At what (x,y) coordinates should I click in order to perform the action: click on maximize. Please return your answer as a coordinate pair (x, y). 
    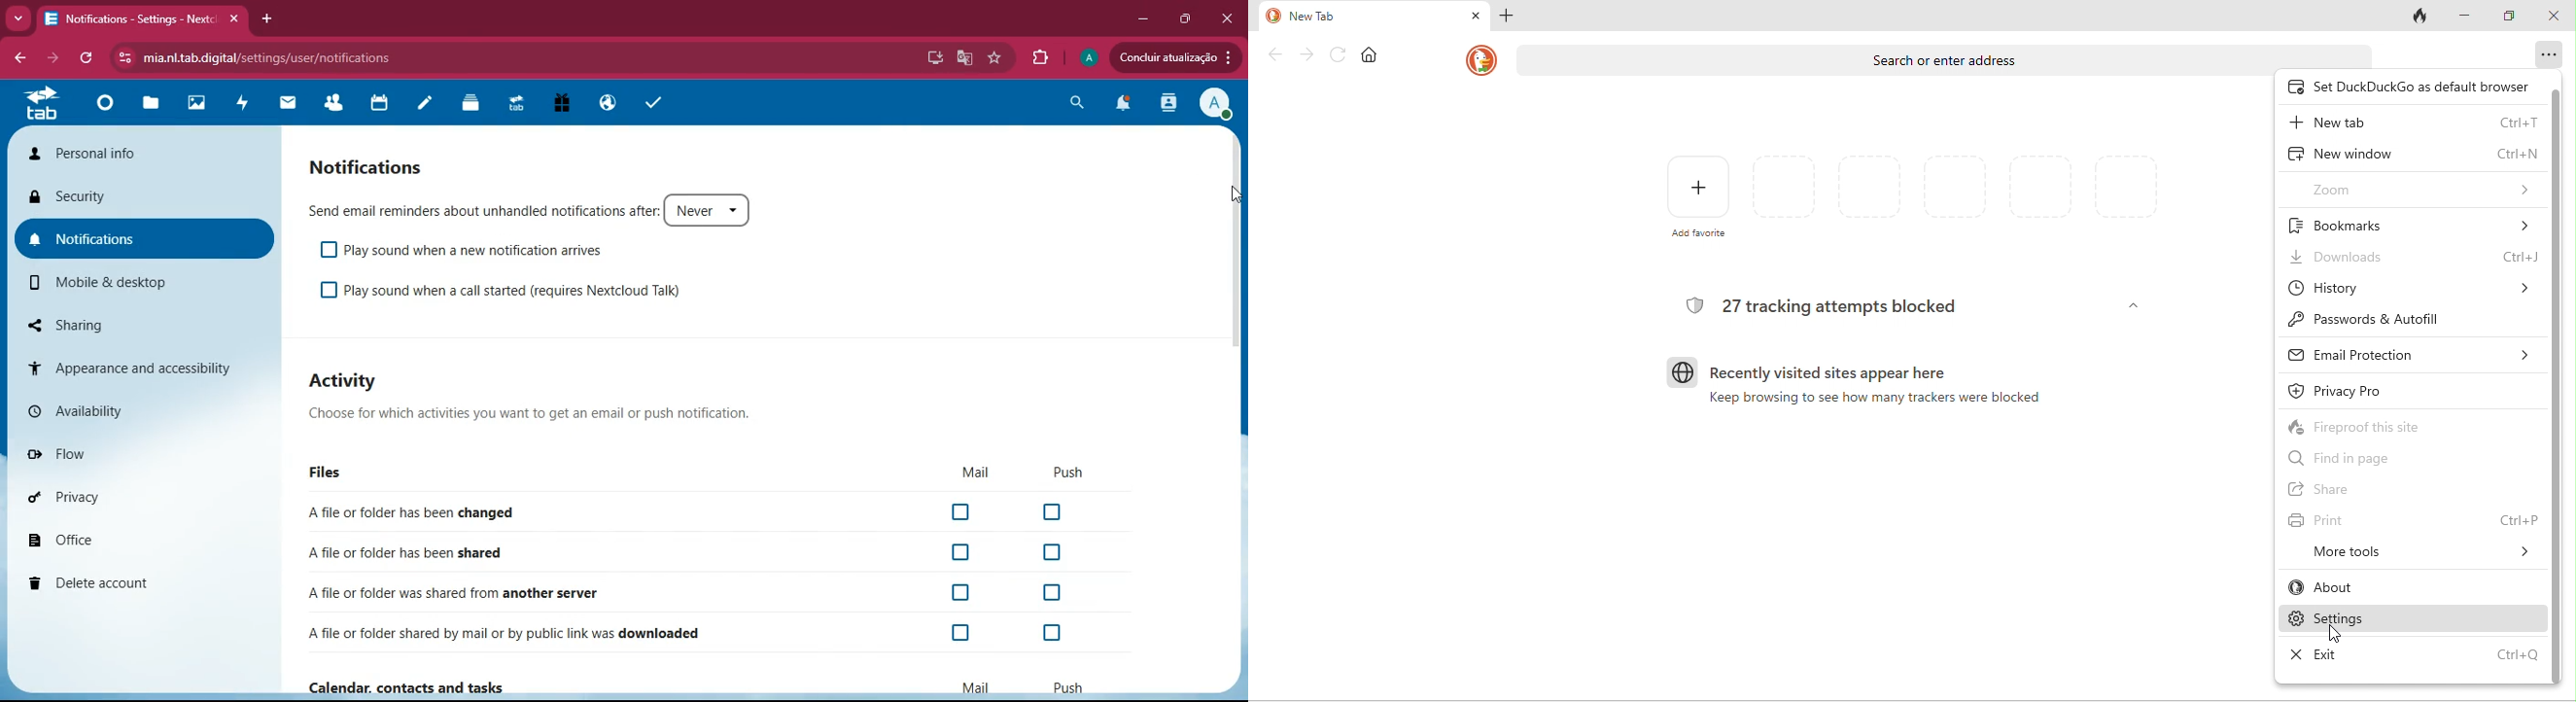
    Looking at the image, I should click on (1187, 18).